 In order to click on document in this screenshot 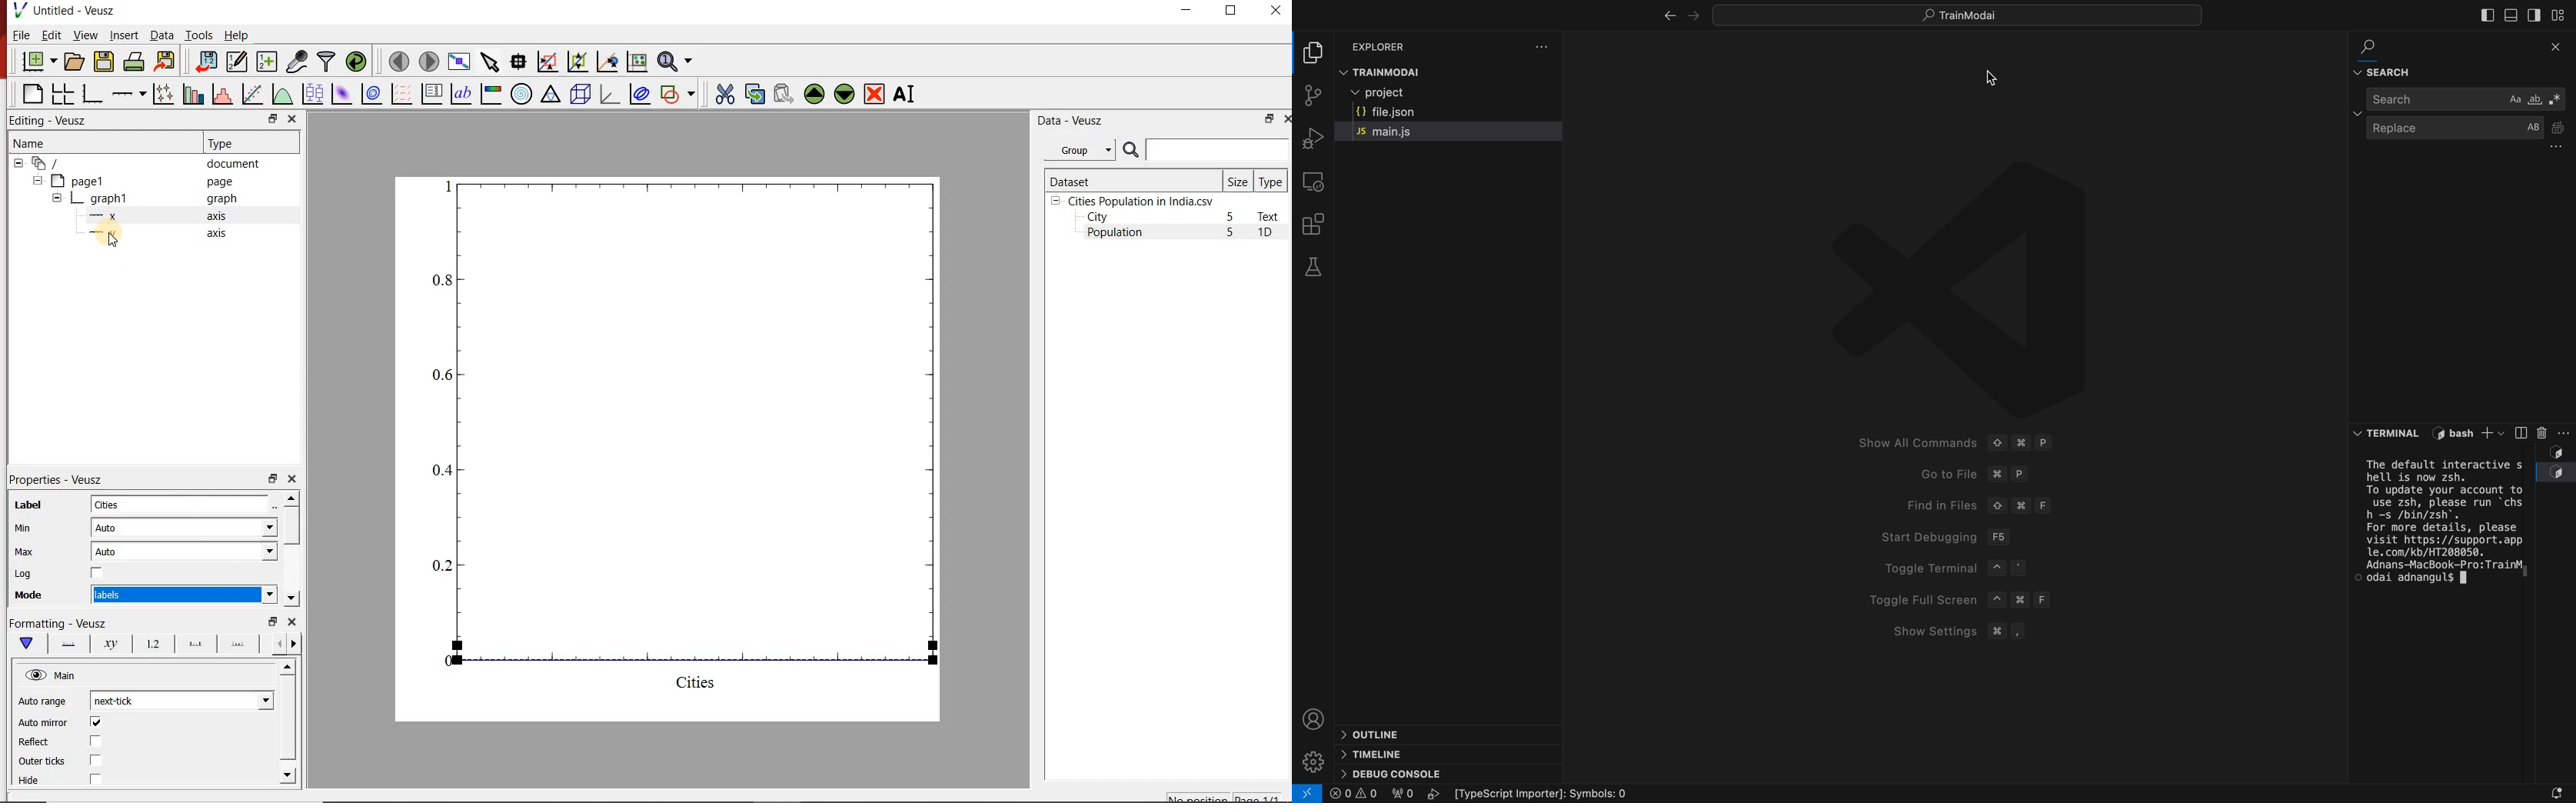, I will do `click(141, 162)`.